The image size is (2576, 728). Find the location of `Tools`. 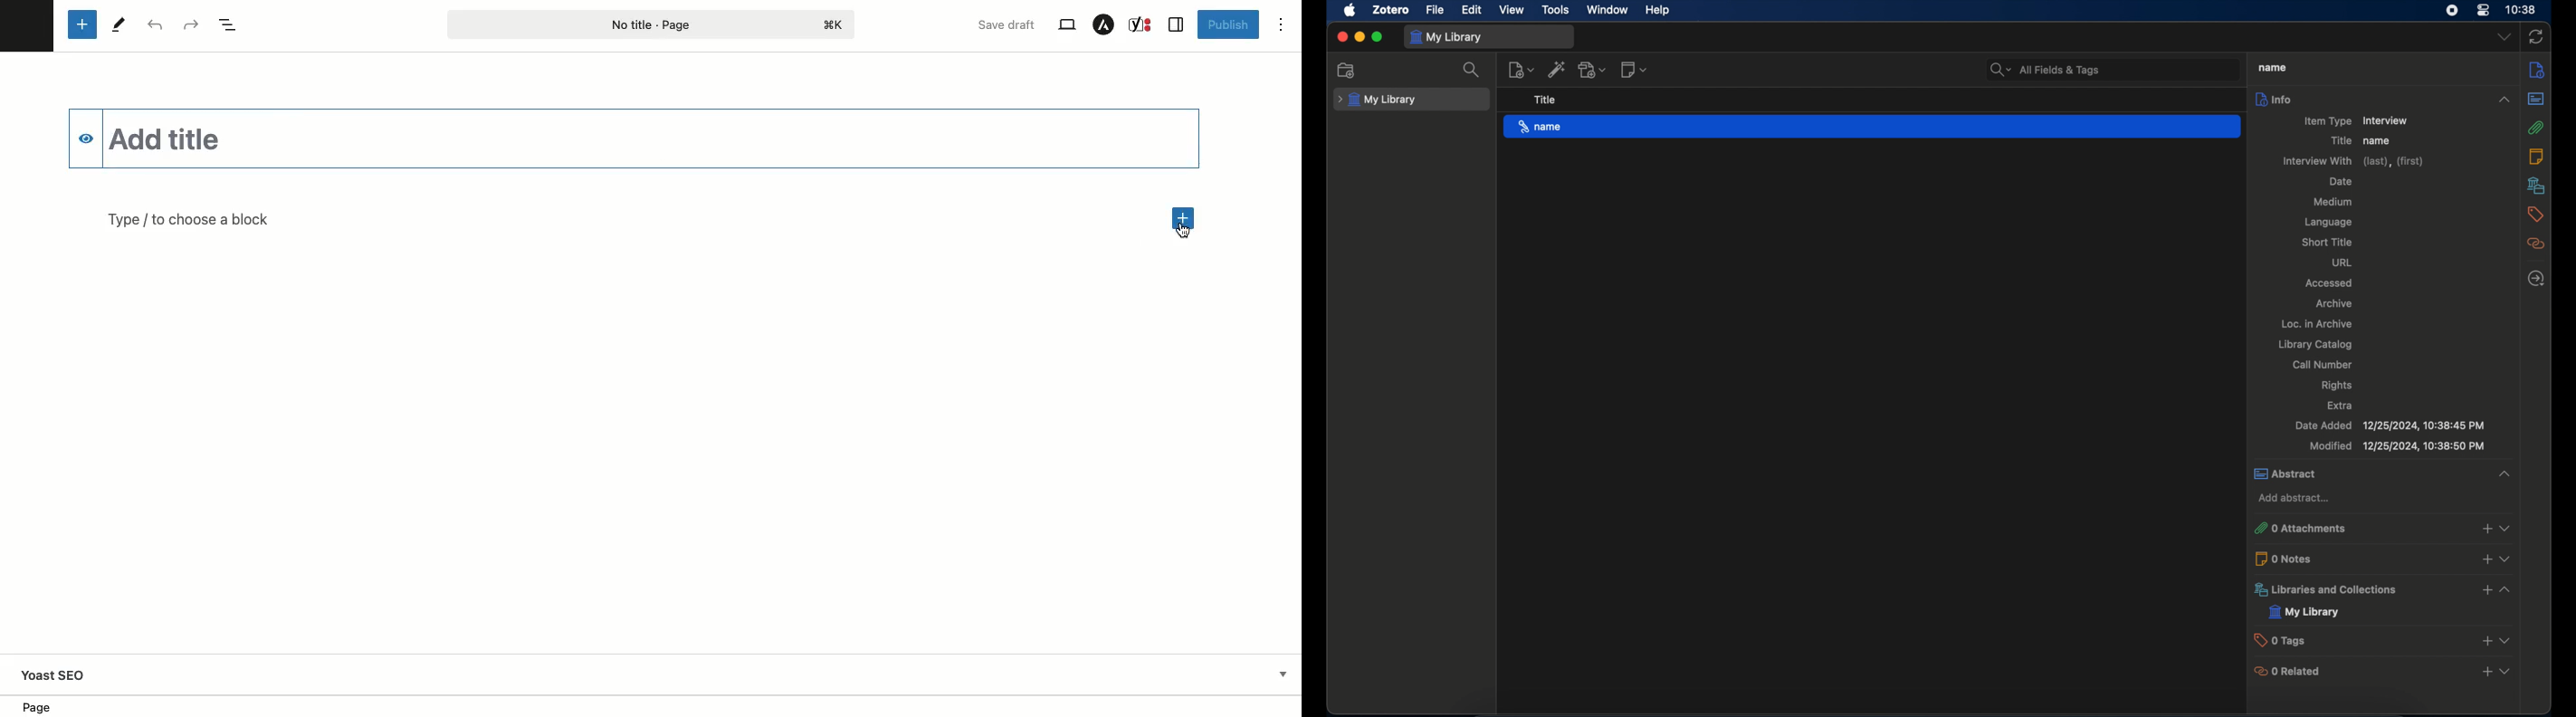

Tools is located at coordinates (119, 24).